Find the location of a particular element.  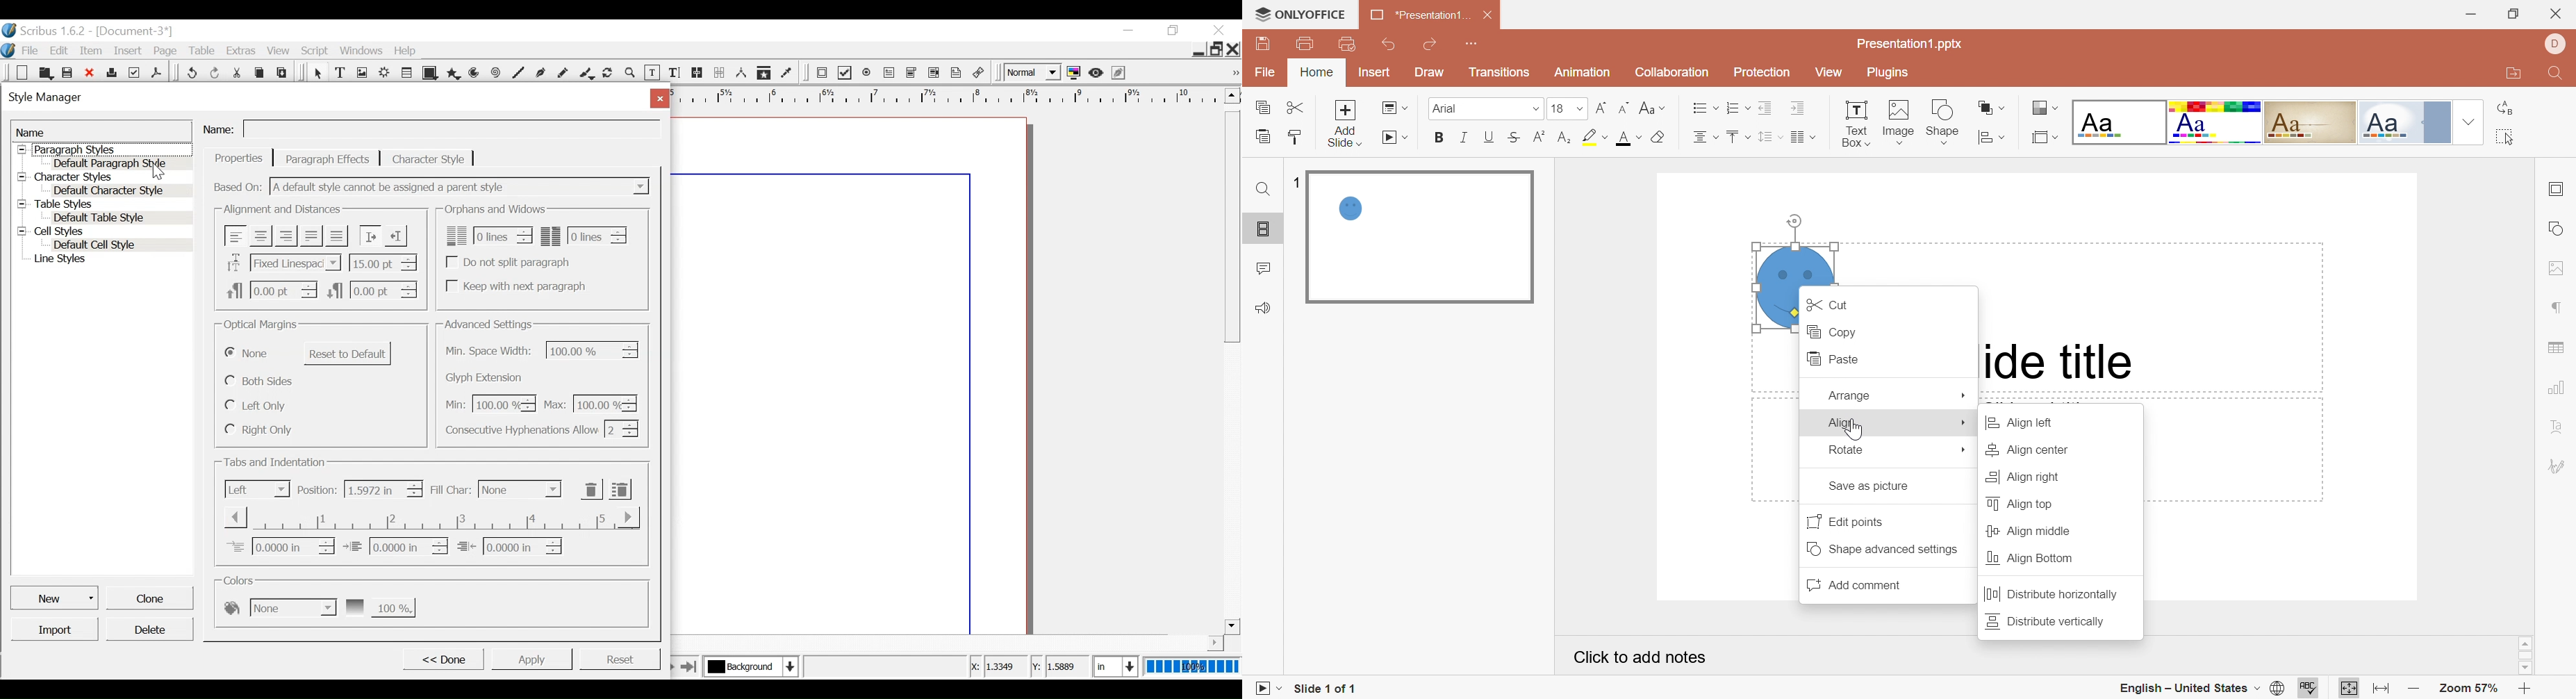

Save as PDF is located at coordinates (157, 71).